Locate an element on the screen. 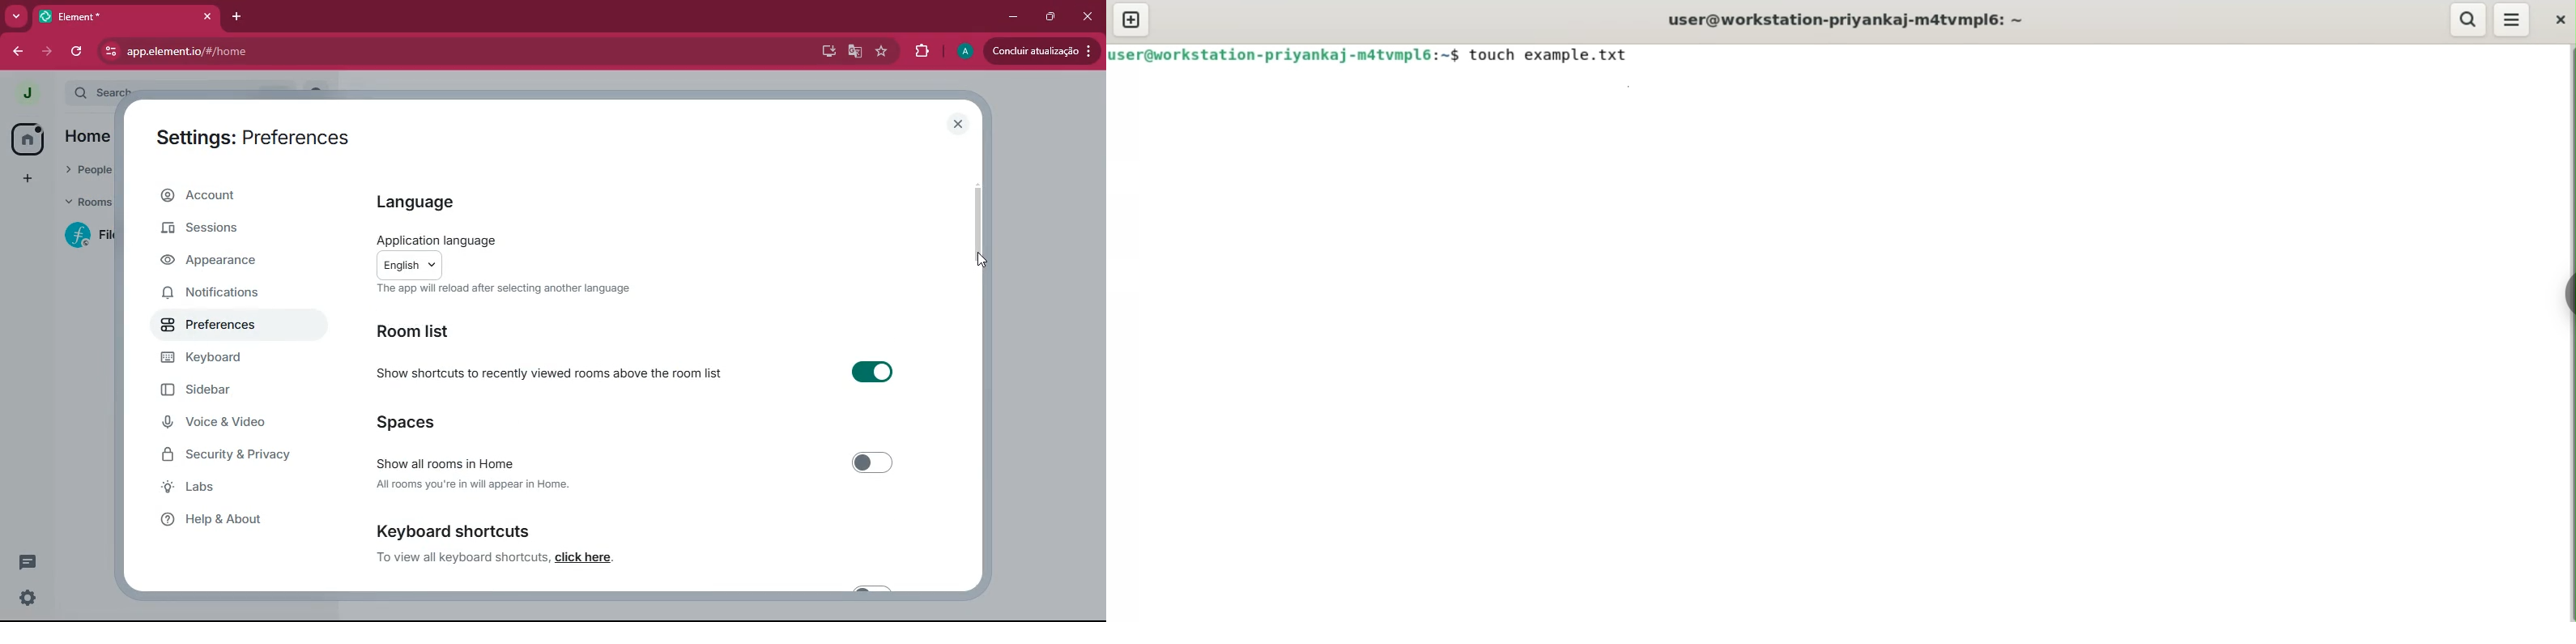  profile is located at coordinates (966, 51).